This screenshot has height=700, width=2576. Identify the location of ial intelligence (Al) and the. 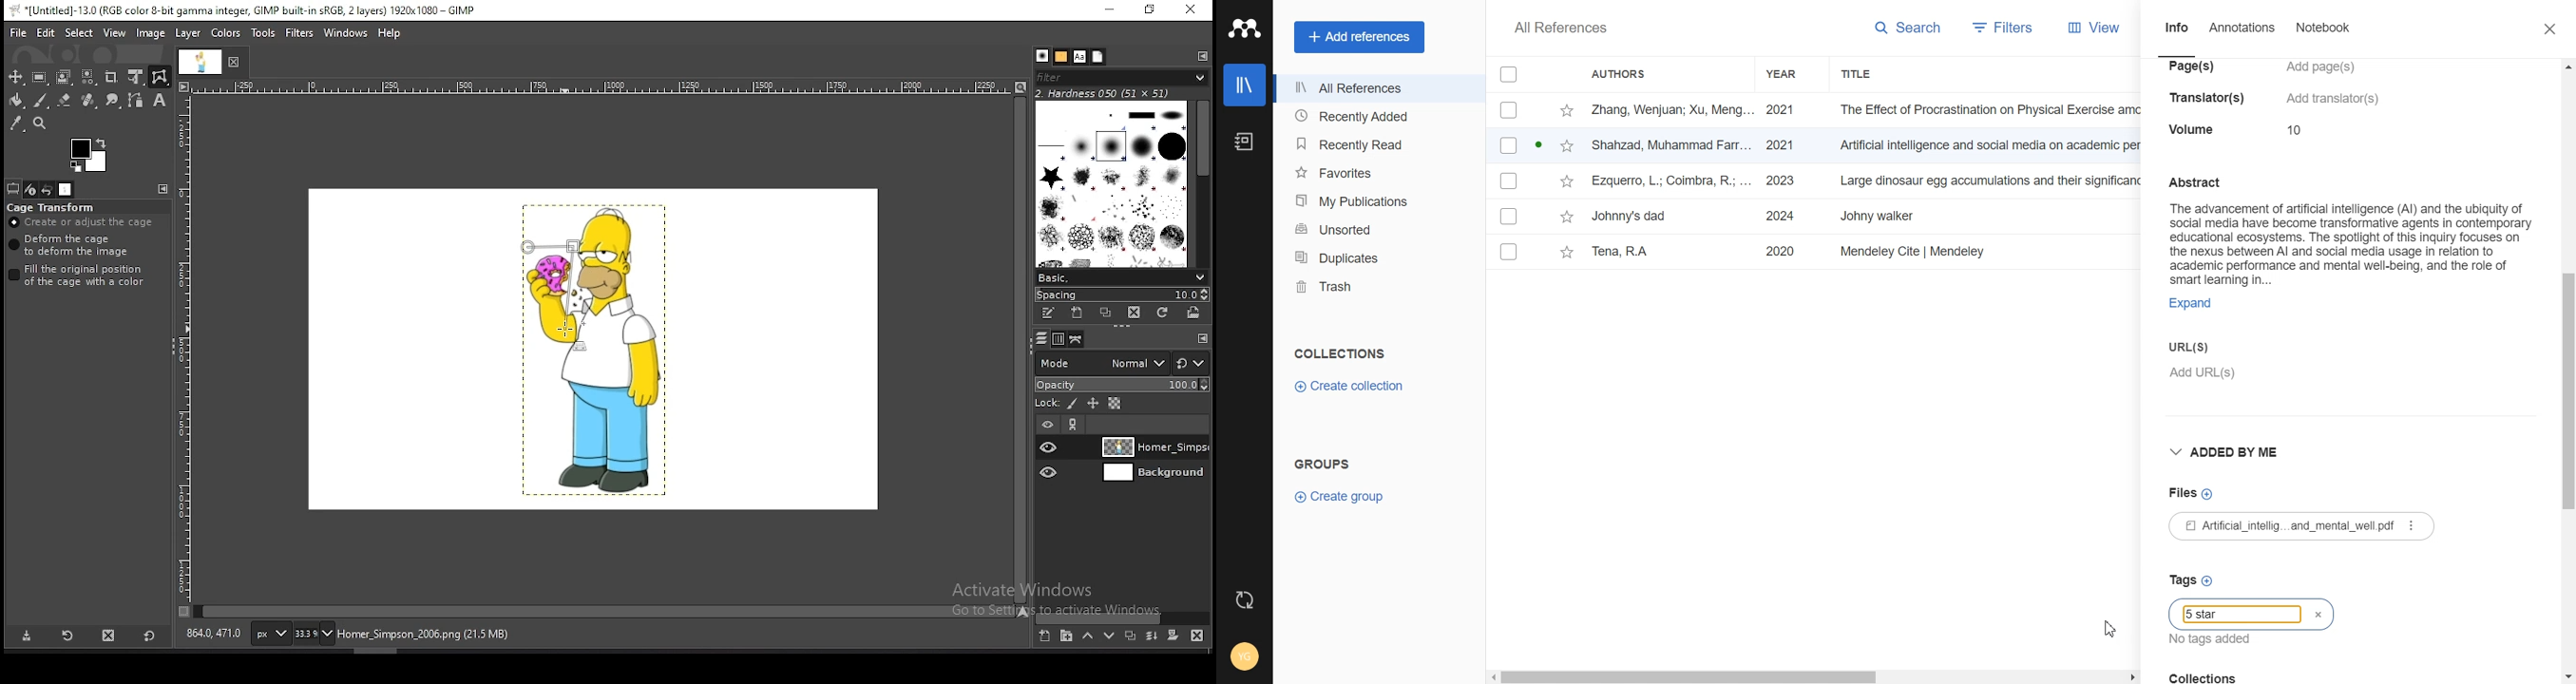
(2274, 100).